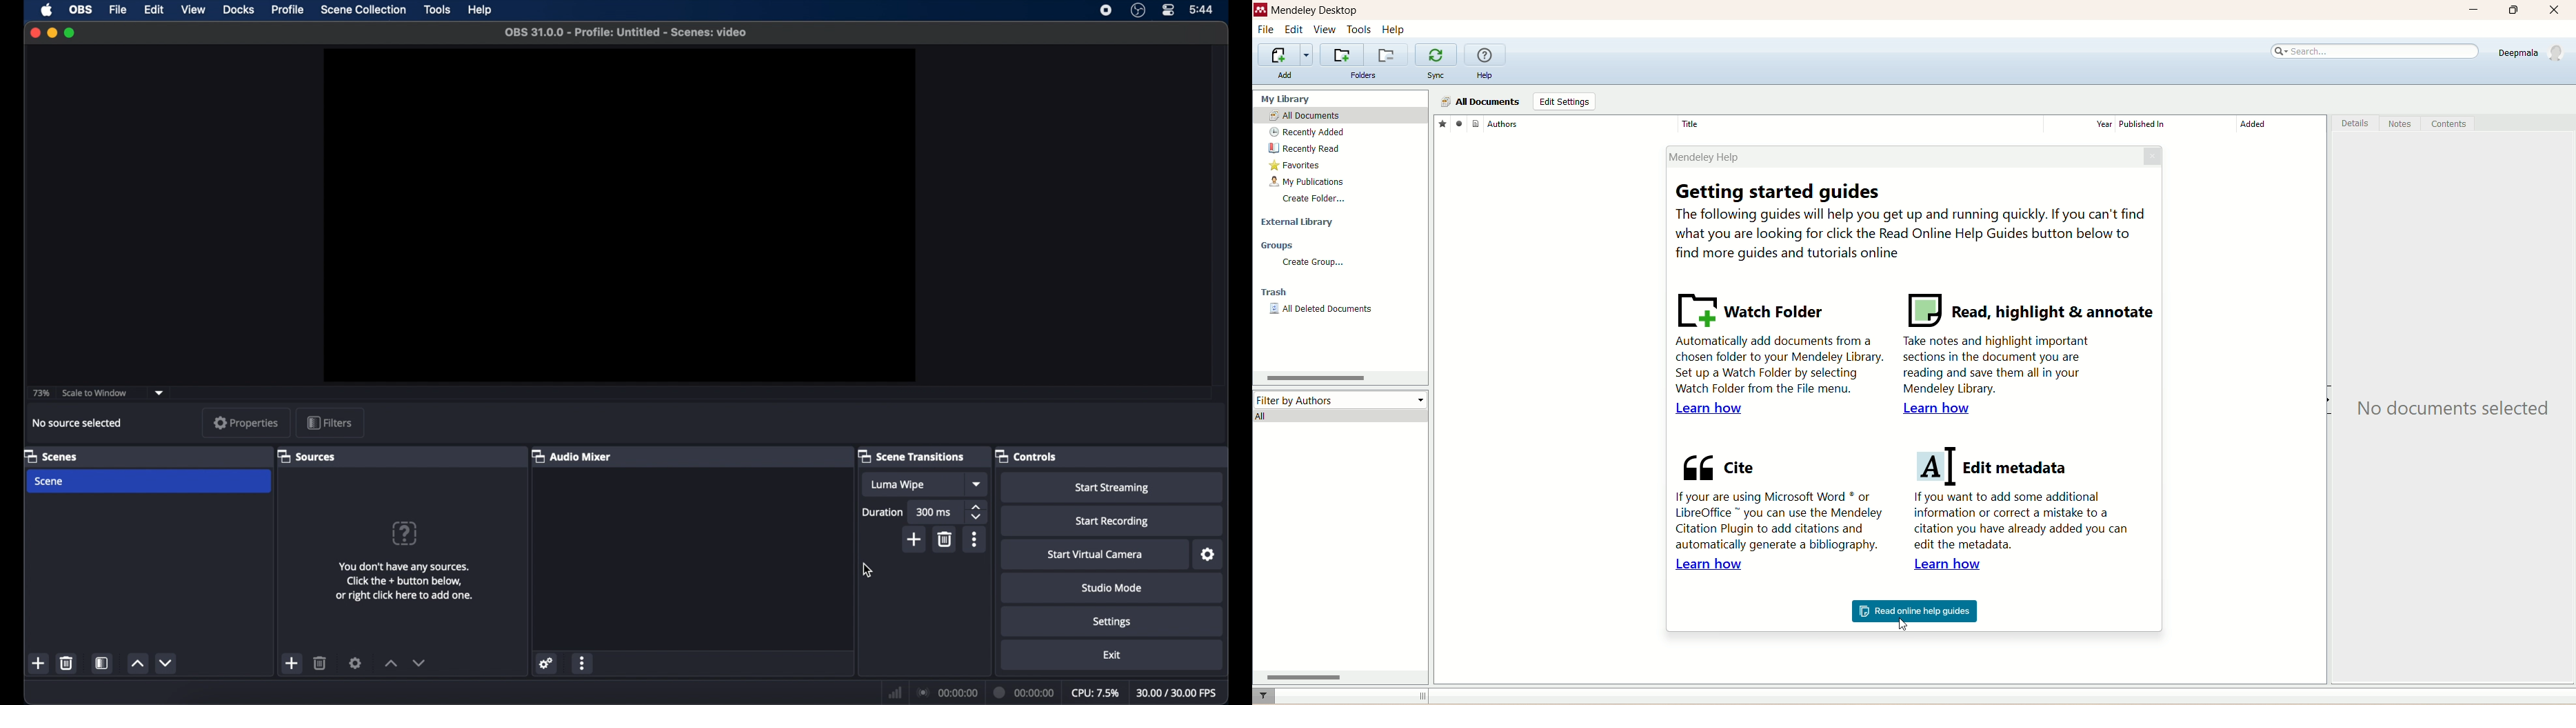  I want to click on cursor, so click(868, 570).